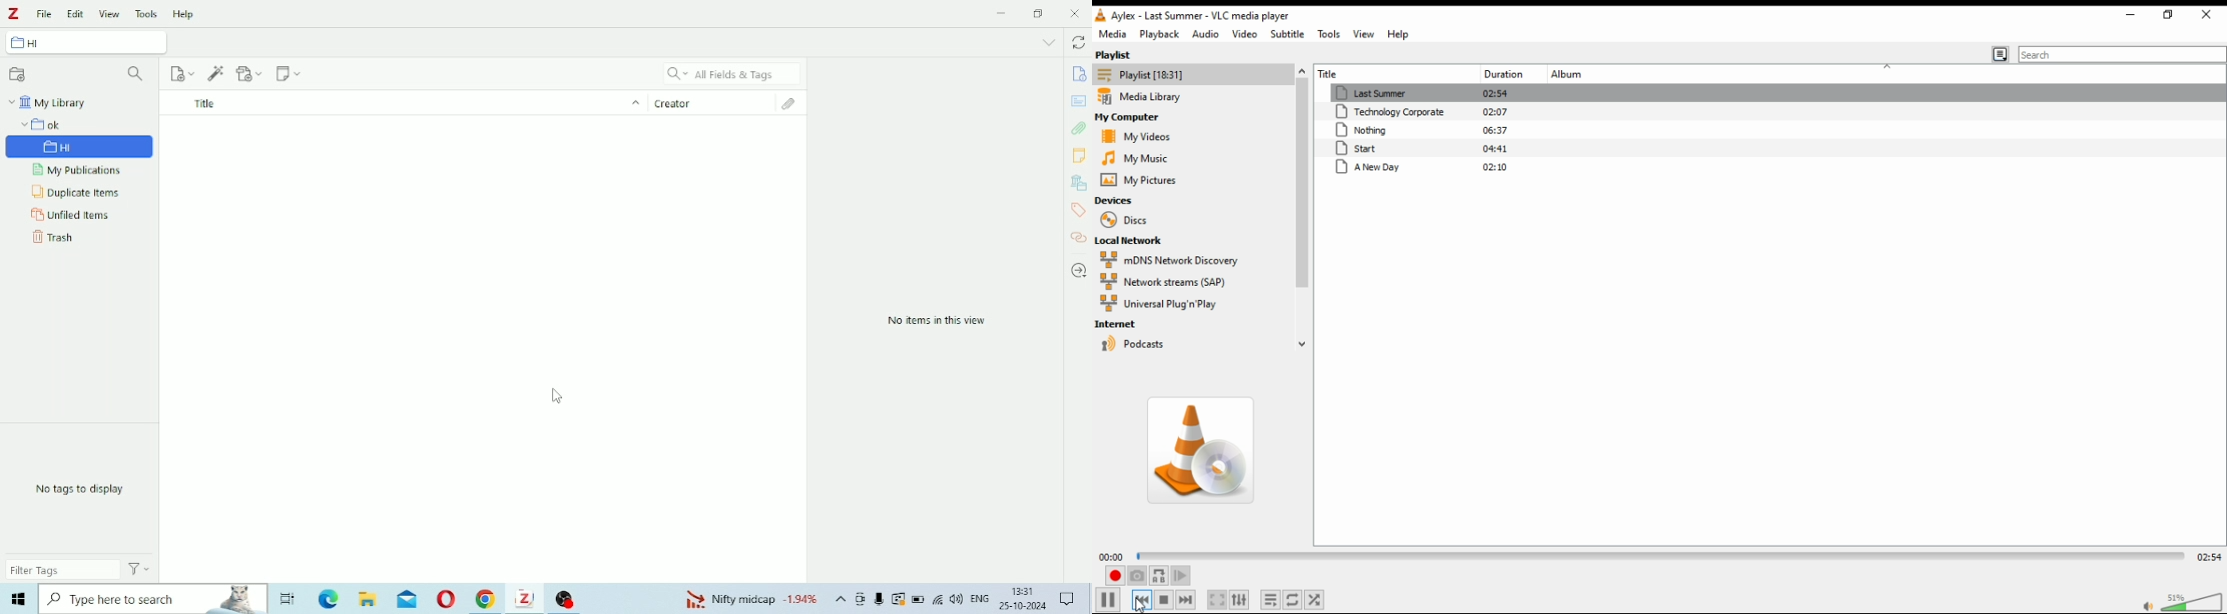 The height and width of the screenshot is (616, 2240). What do you see at coordinates (183, 74) in the screenshot?
I see `New Item` at bounding box center [183, 74].